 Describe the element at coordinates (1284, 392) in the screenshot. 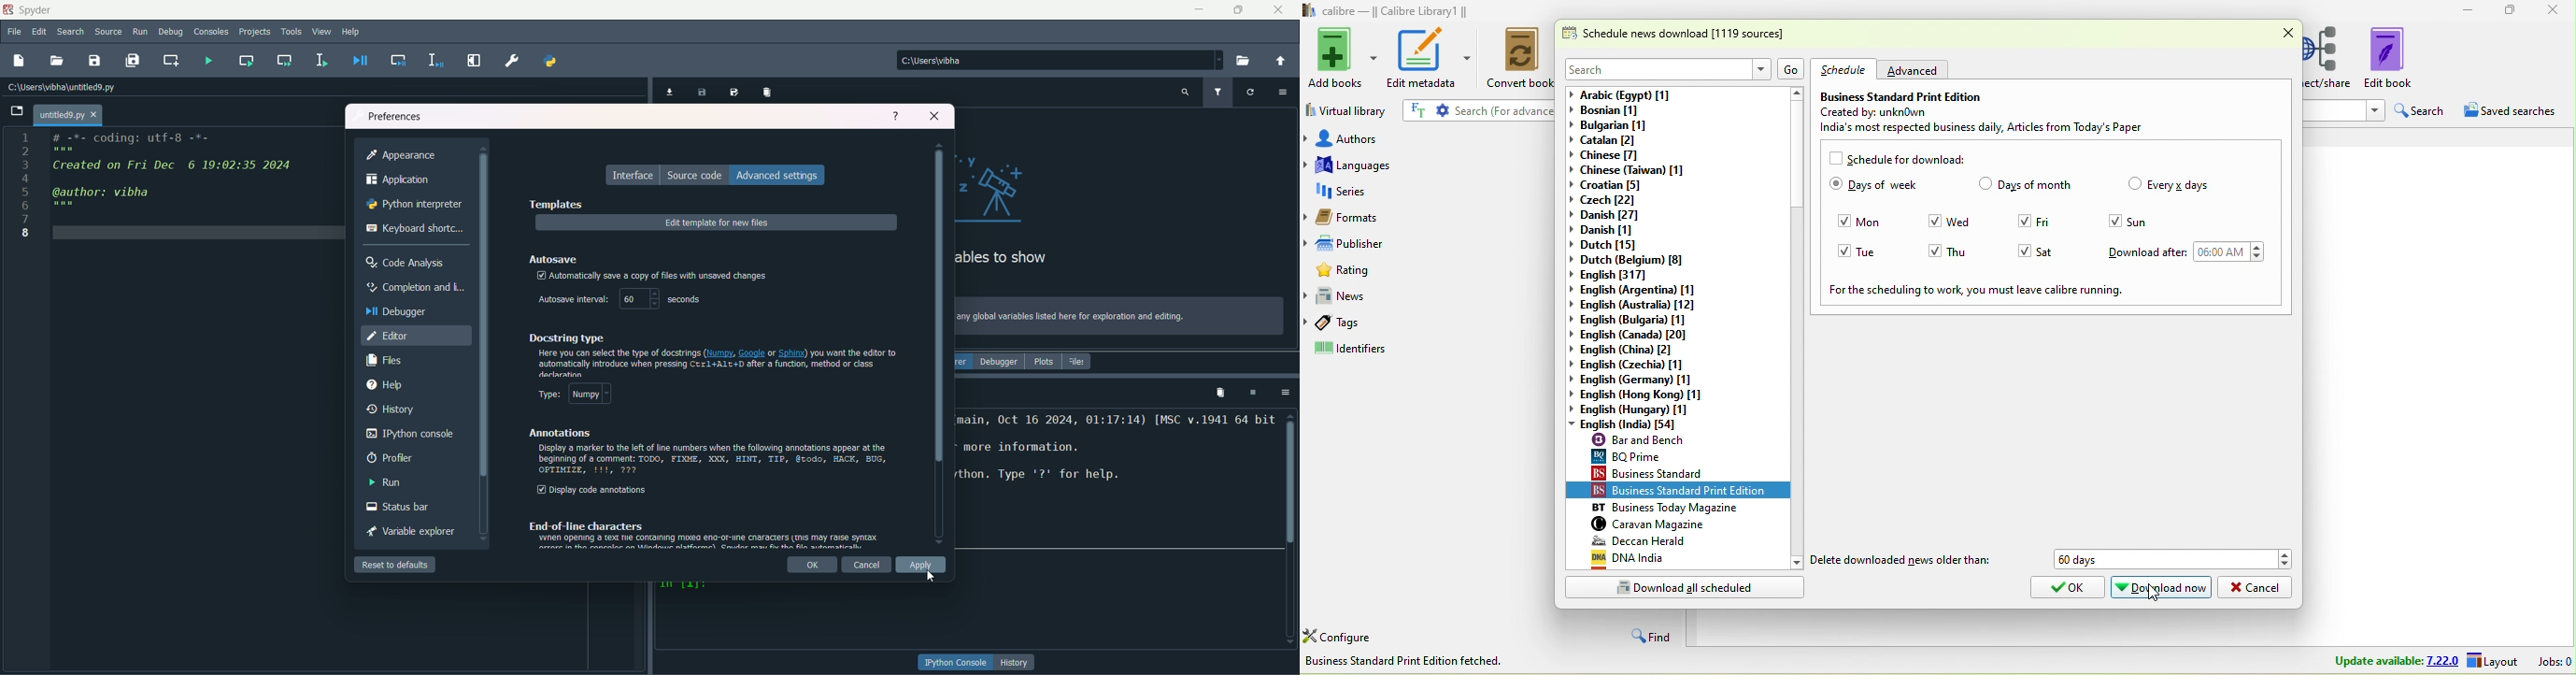

I see `options` at that location.